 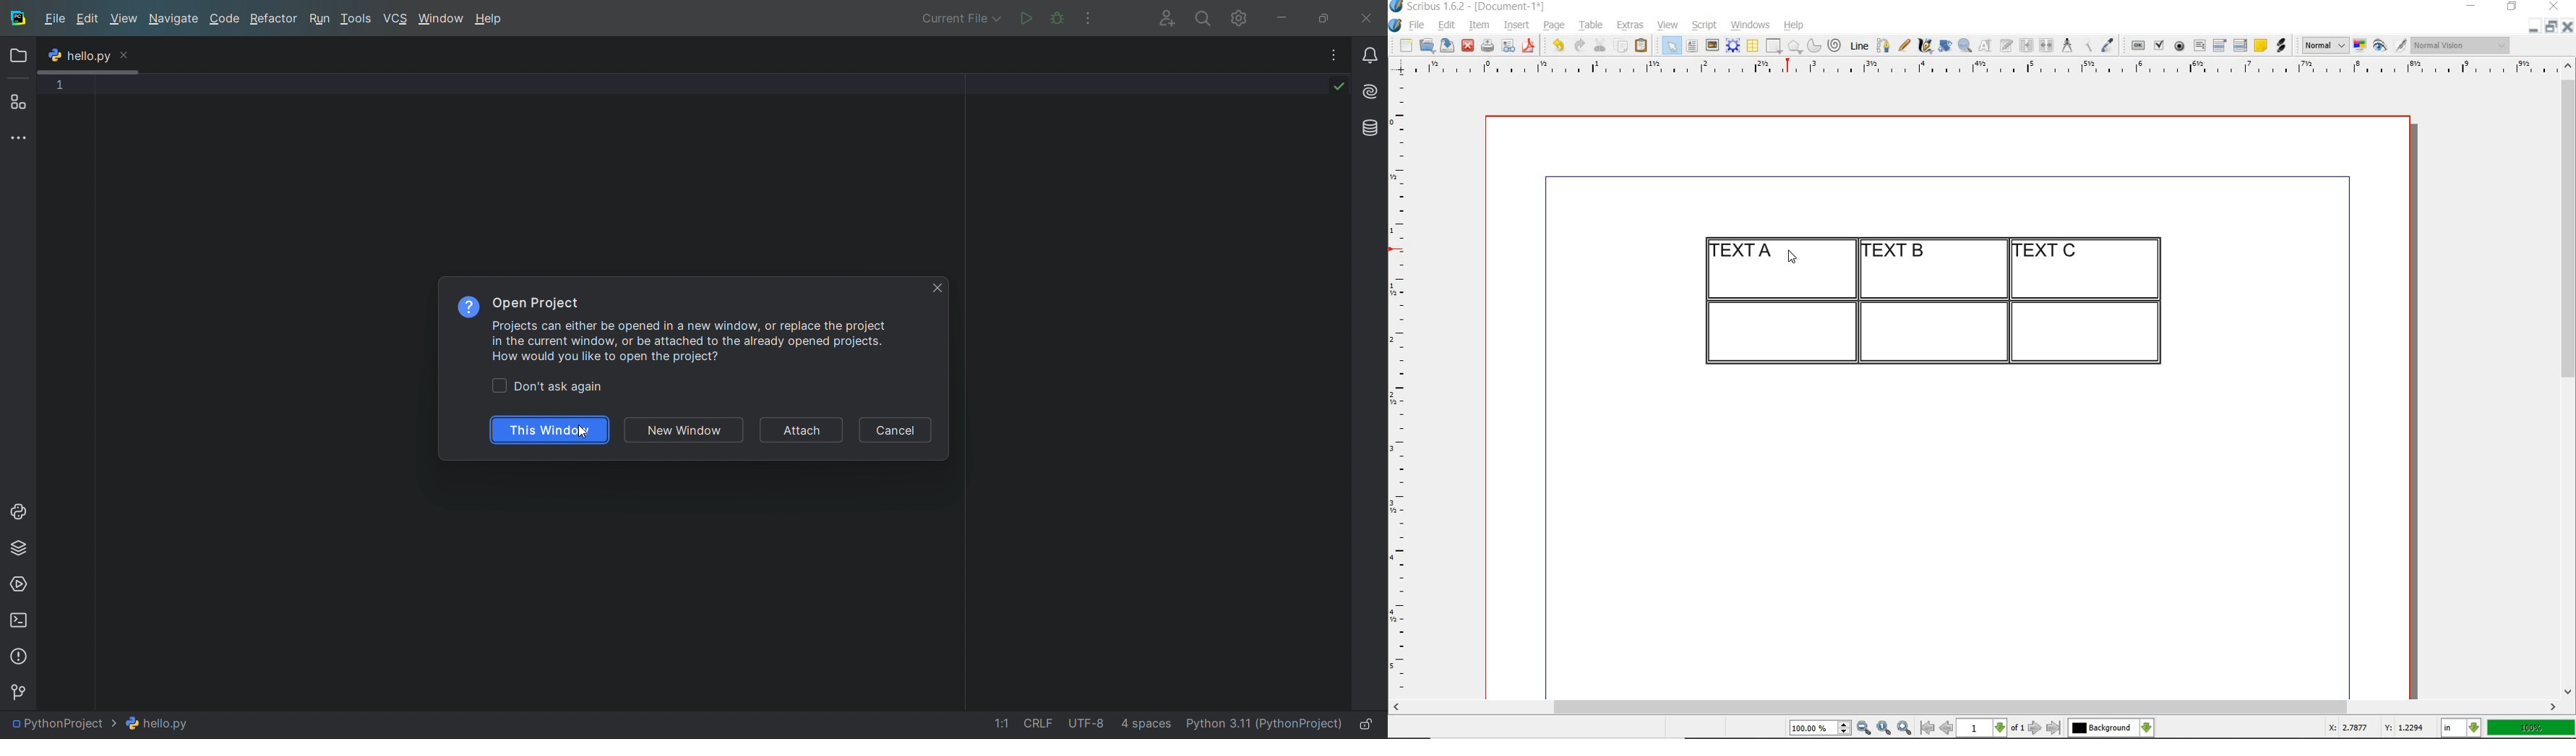 What do you see at coordinates (1447, 25) in the screenshot?
I see `edit` at bounding box center [1447, 25].